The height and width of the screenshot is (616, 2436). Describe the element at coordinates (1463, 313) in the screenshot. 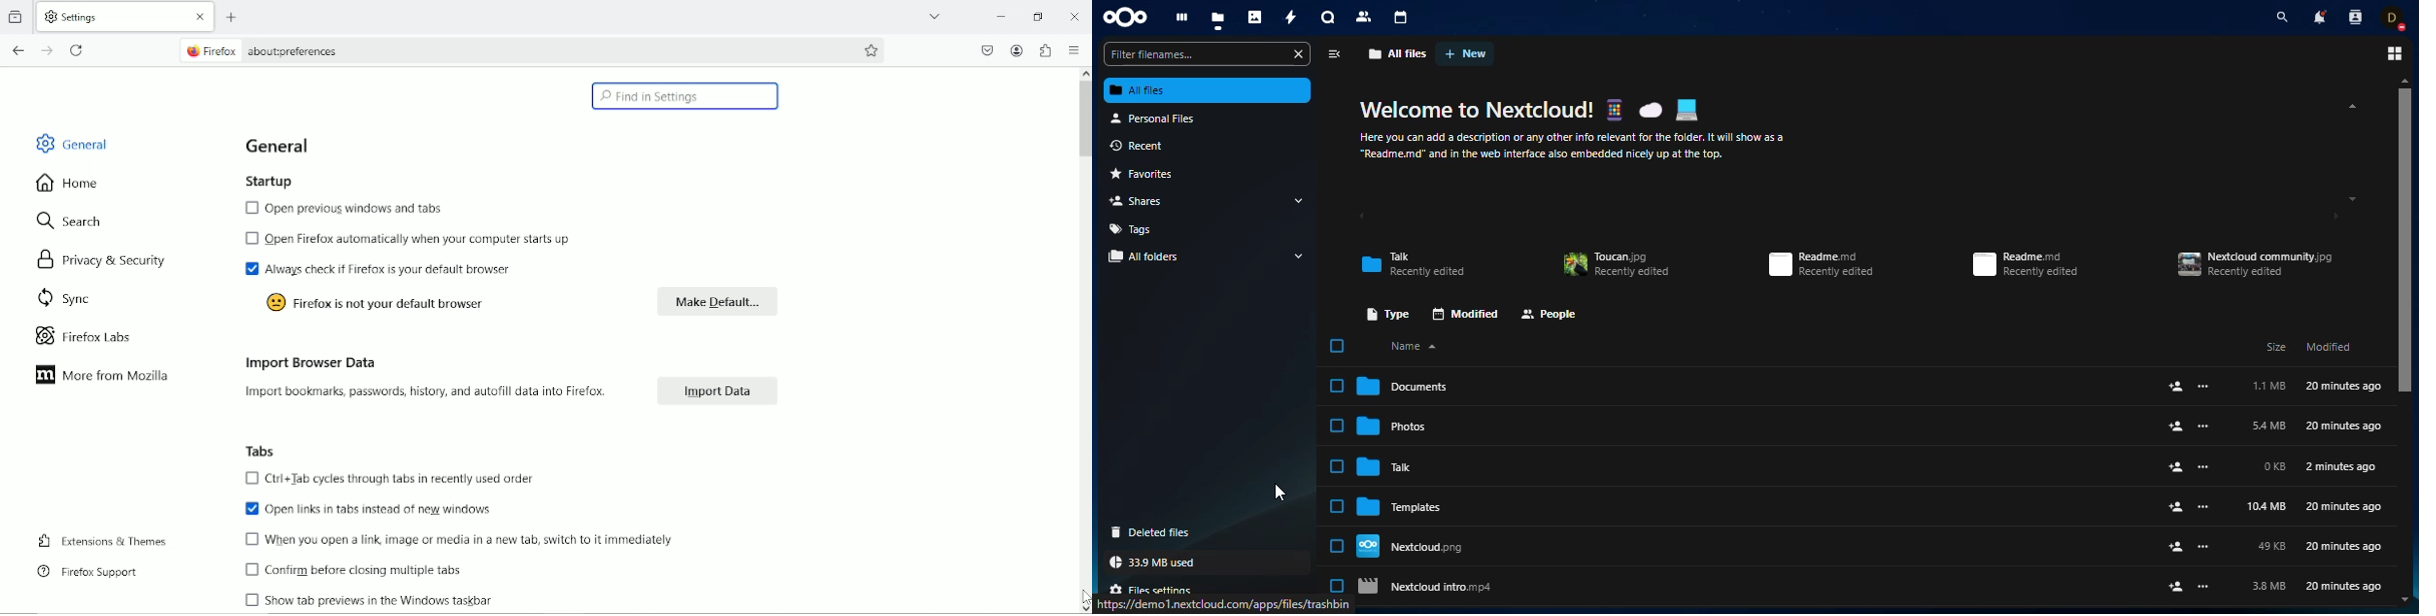

I see `Modified` at that location.